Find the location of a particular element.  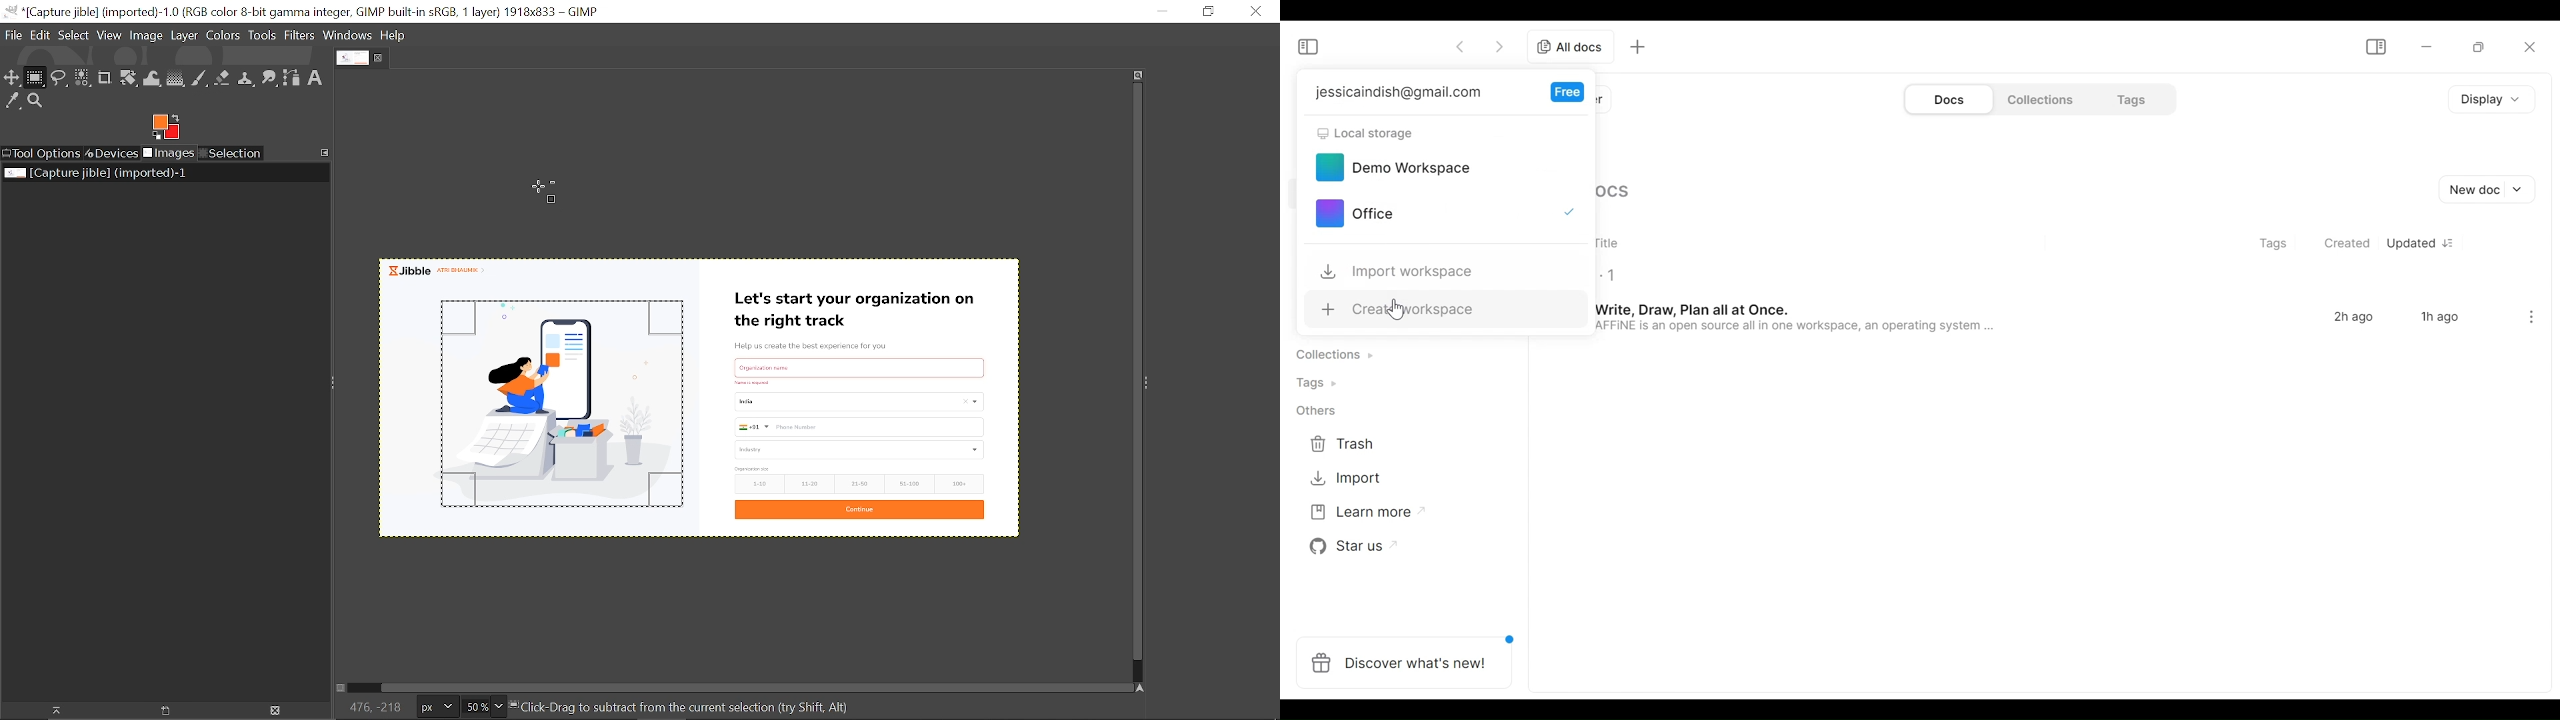

File is located at coordinates (12, 37).